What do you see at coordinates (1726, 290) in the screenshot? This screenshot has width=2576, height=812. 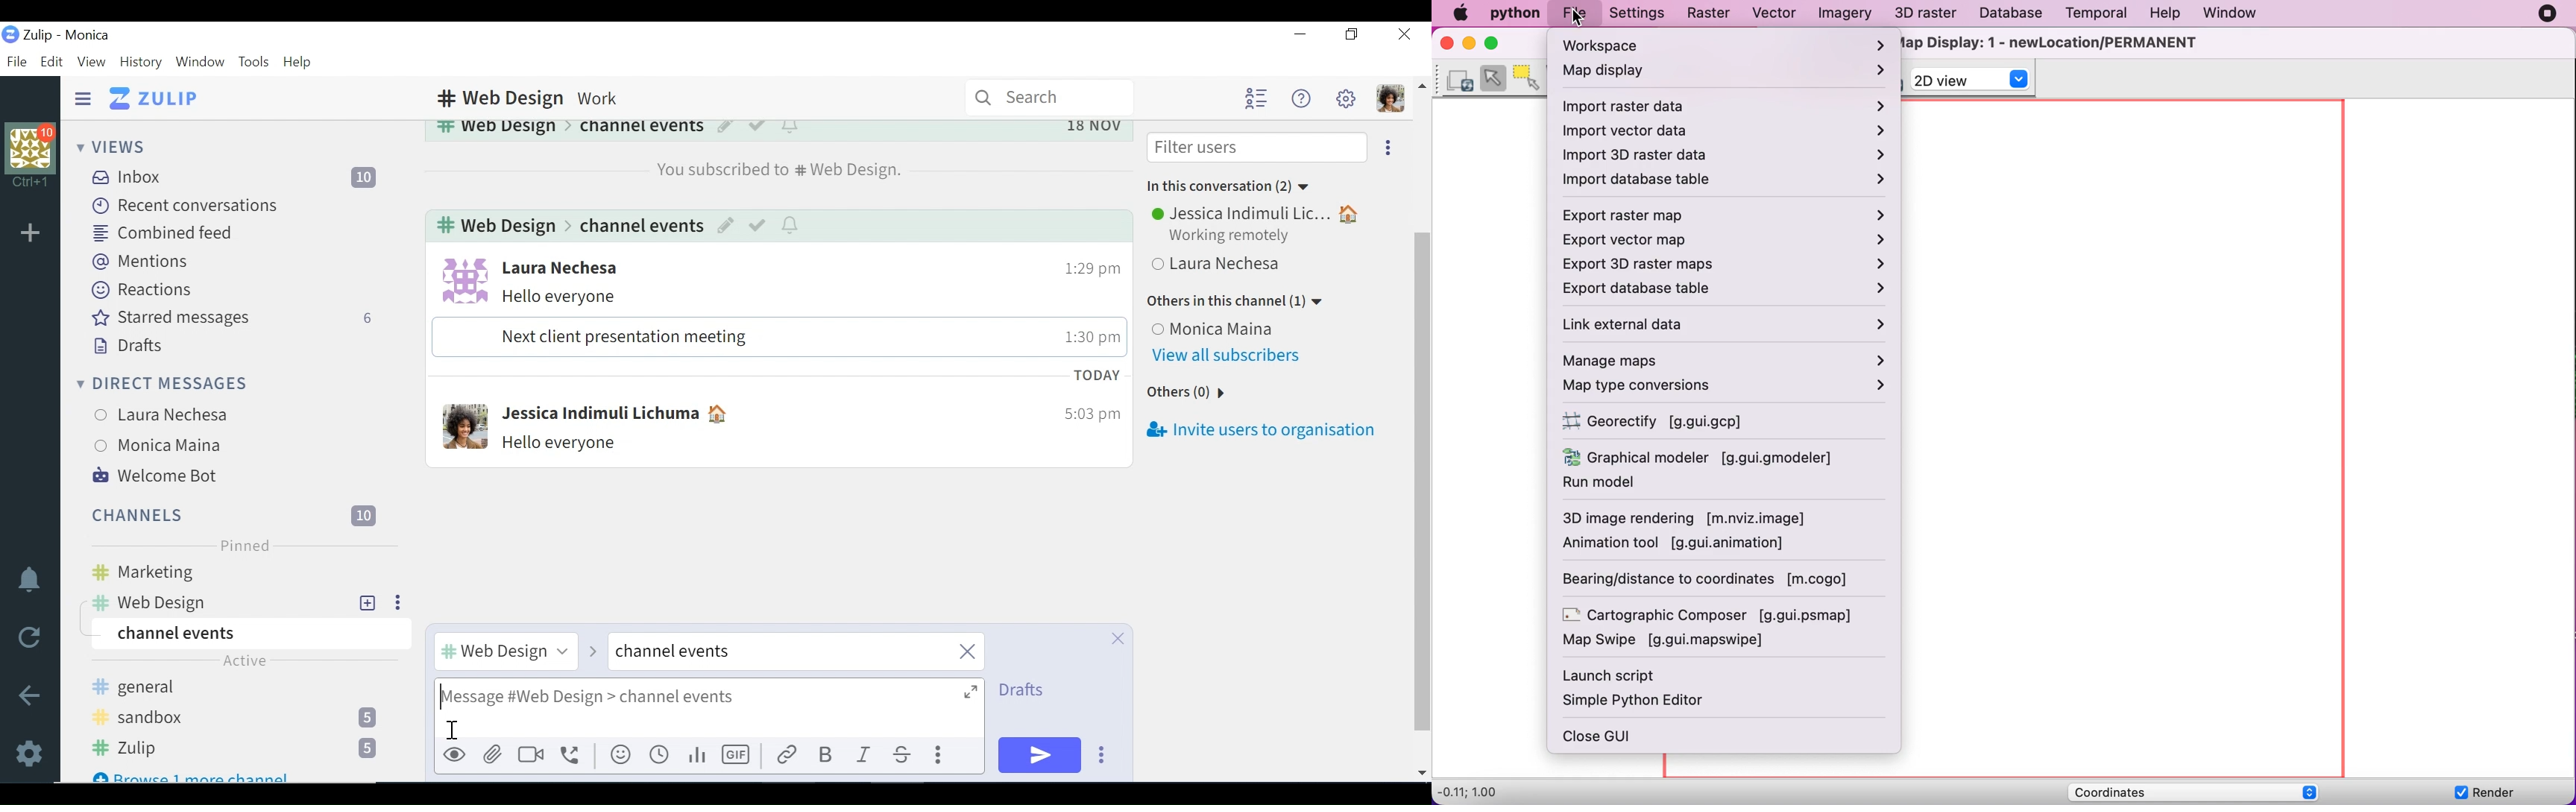 I see `export database table` at bounding box center [1726, 290].